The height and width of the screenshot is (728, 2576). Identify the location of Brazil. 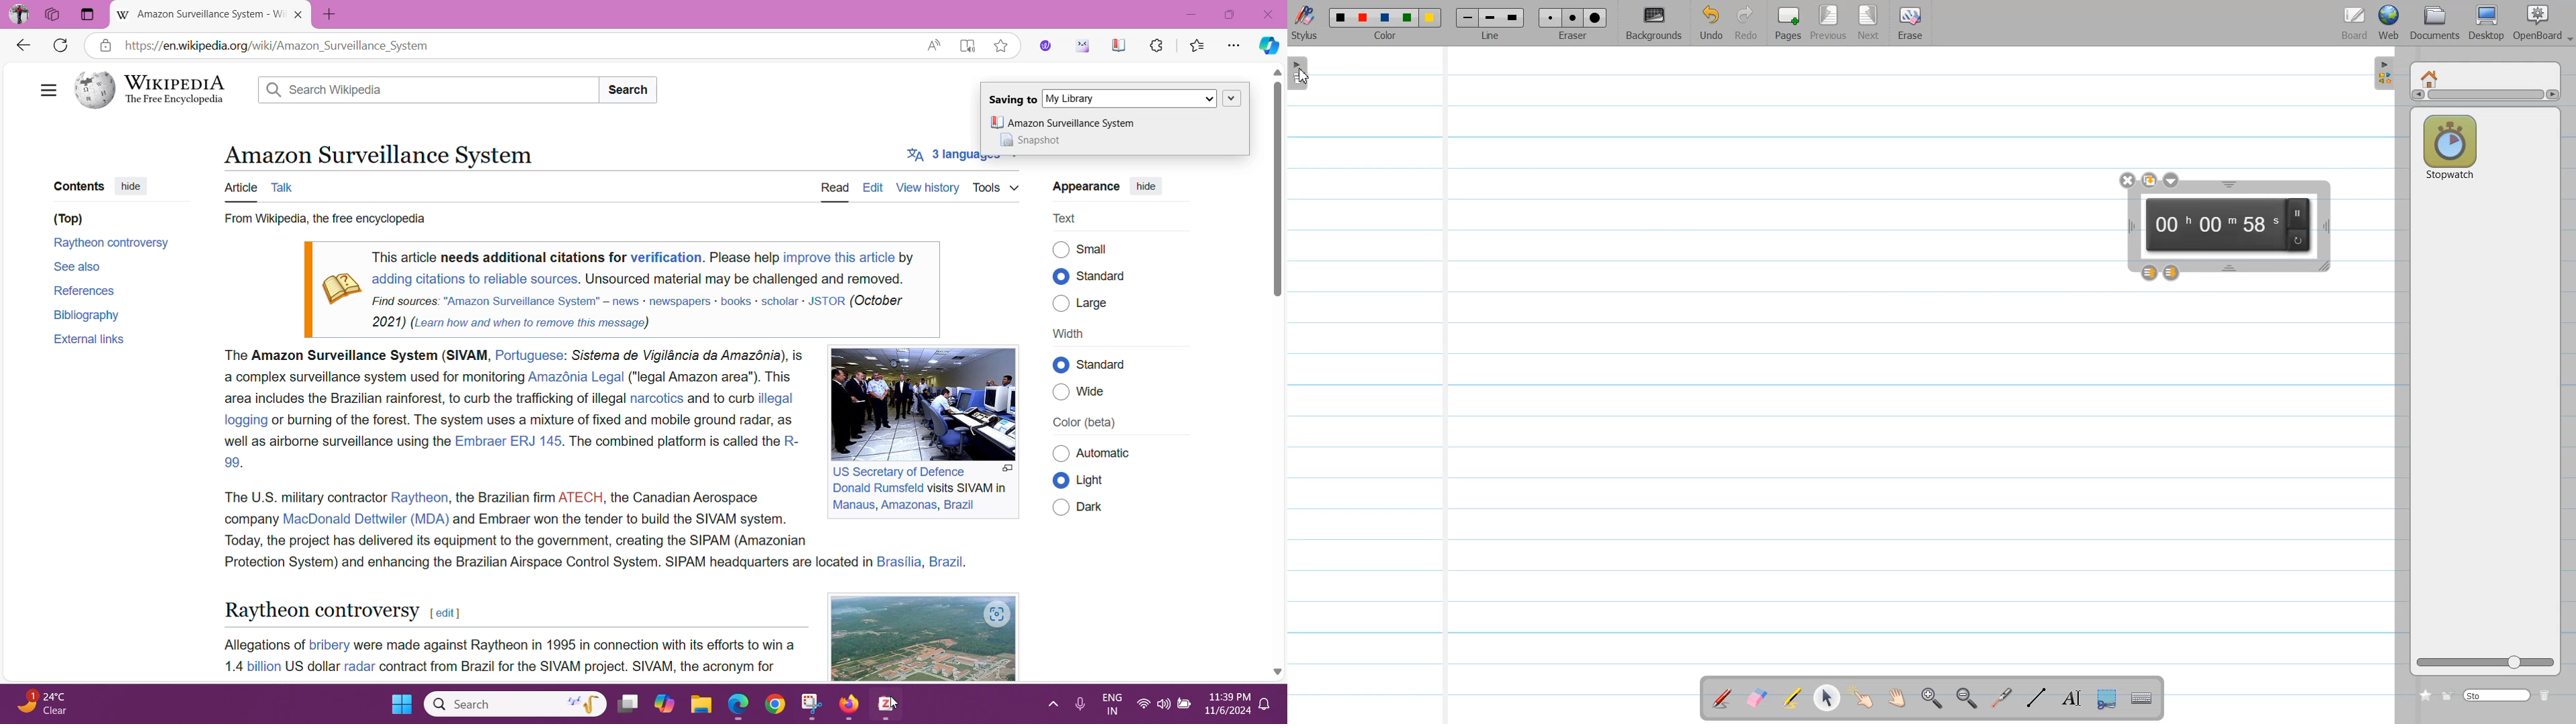
(959, 505).